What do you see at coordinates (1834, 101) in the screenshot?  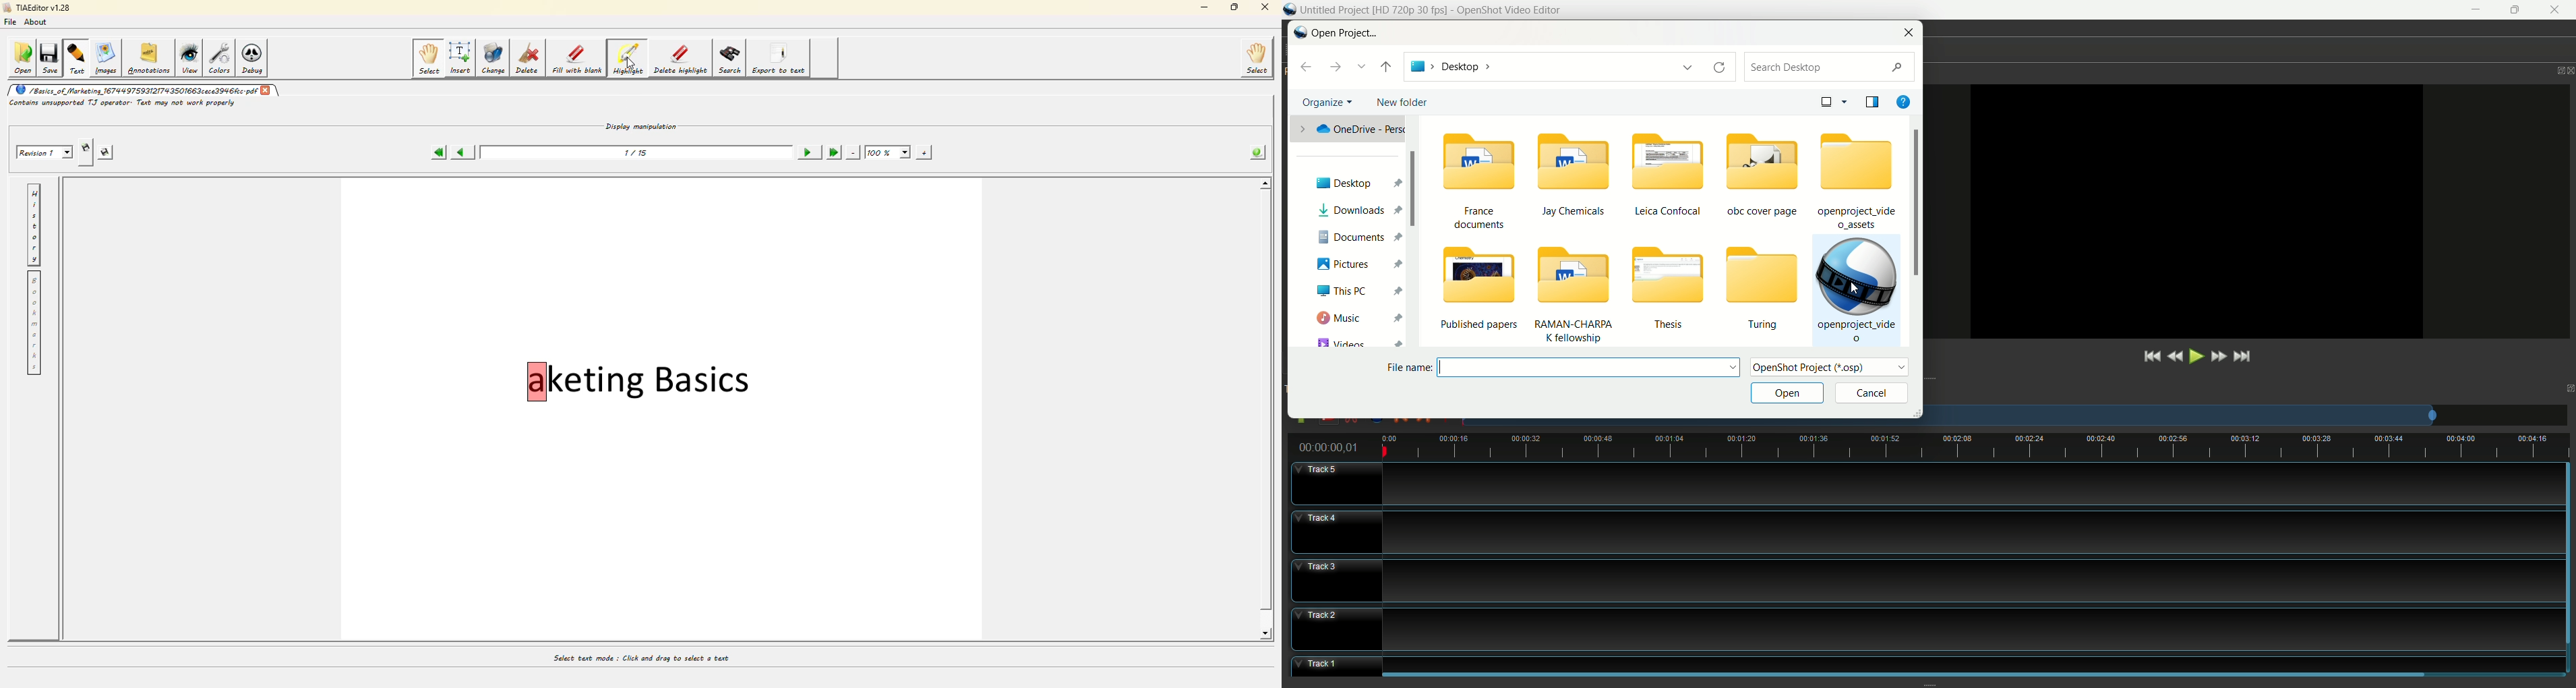 I see `change your view` at bounding box center [1834, 101].